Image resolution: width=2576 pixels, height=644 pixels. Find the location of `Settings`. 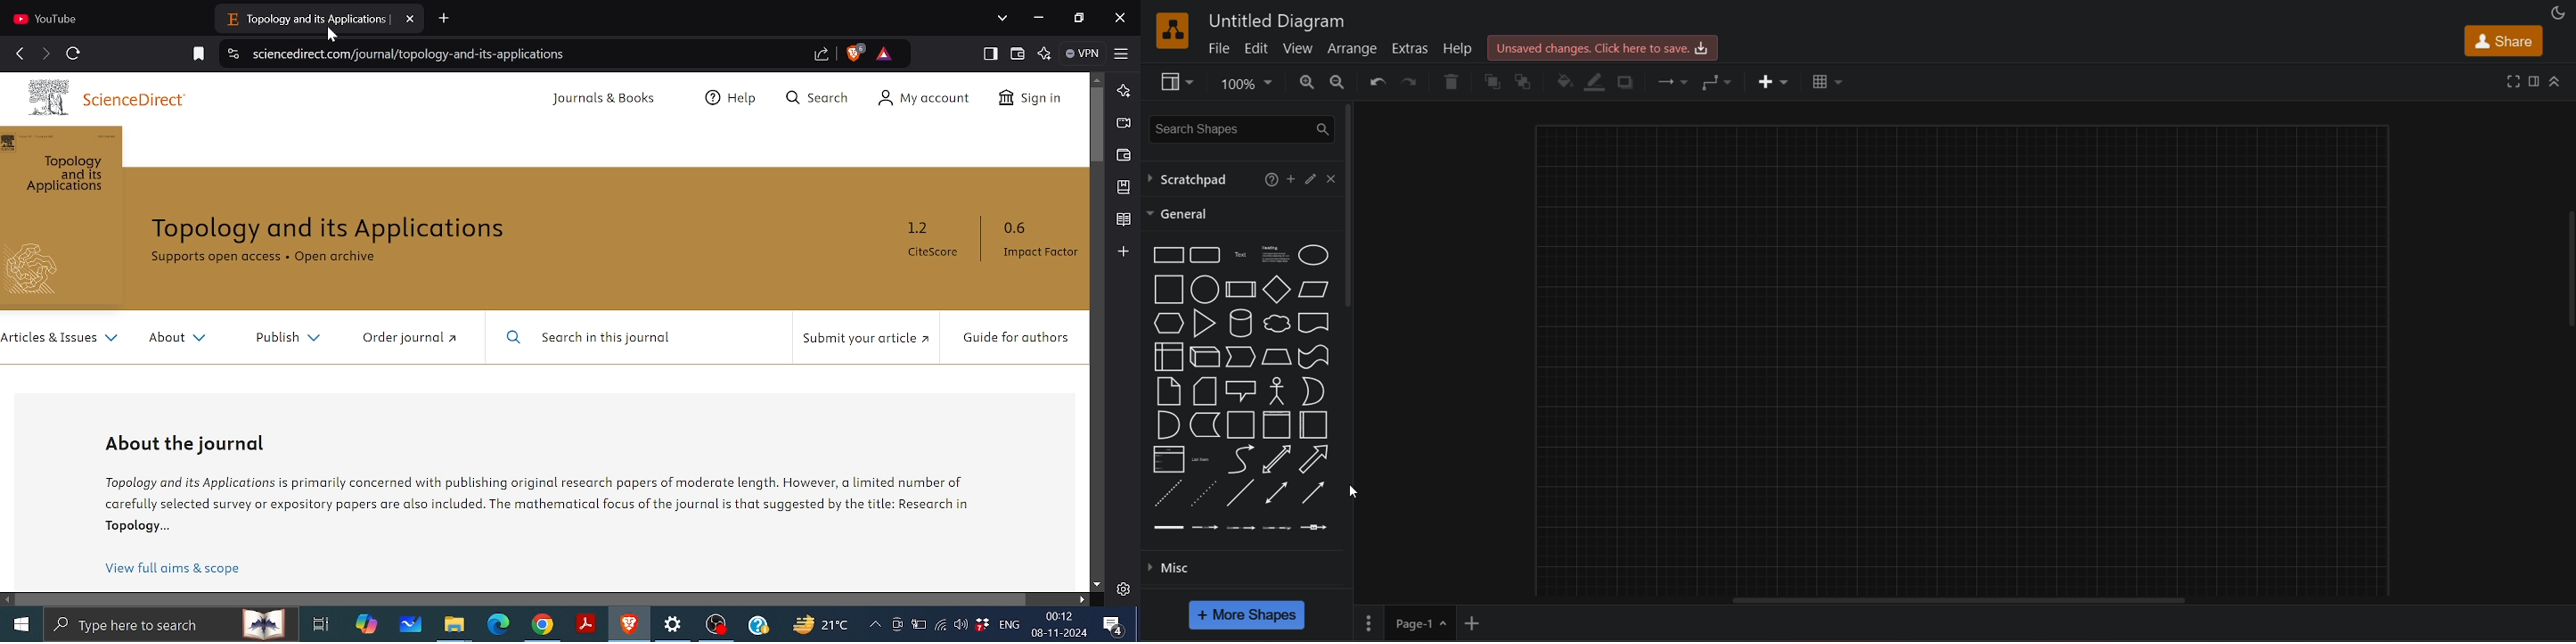

Settings is located at coordinates (1123, 588).